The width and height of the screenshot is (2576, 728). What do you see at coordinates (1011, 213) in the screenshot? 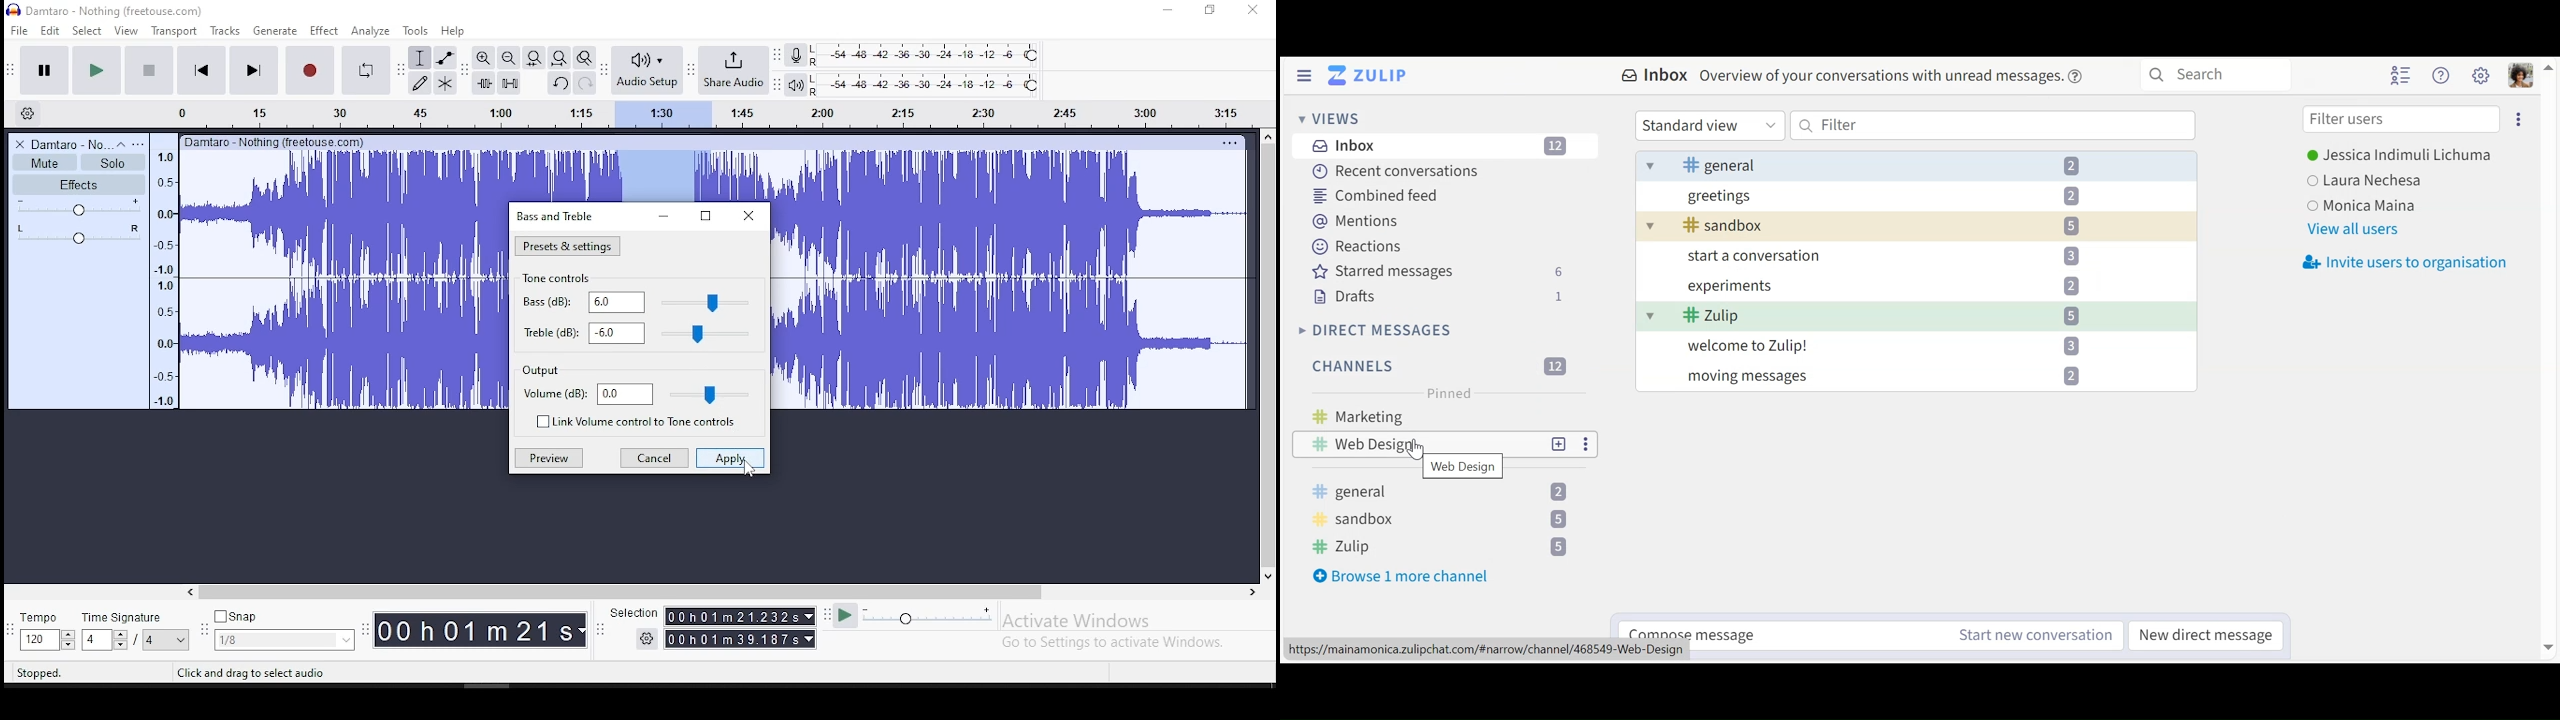
I see `audio track` at bounding box center [1011, 213].